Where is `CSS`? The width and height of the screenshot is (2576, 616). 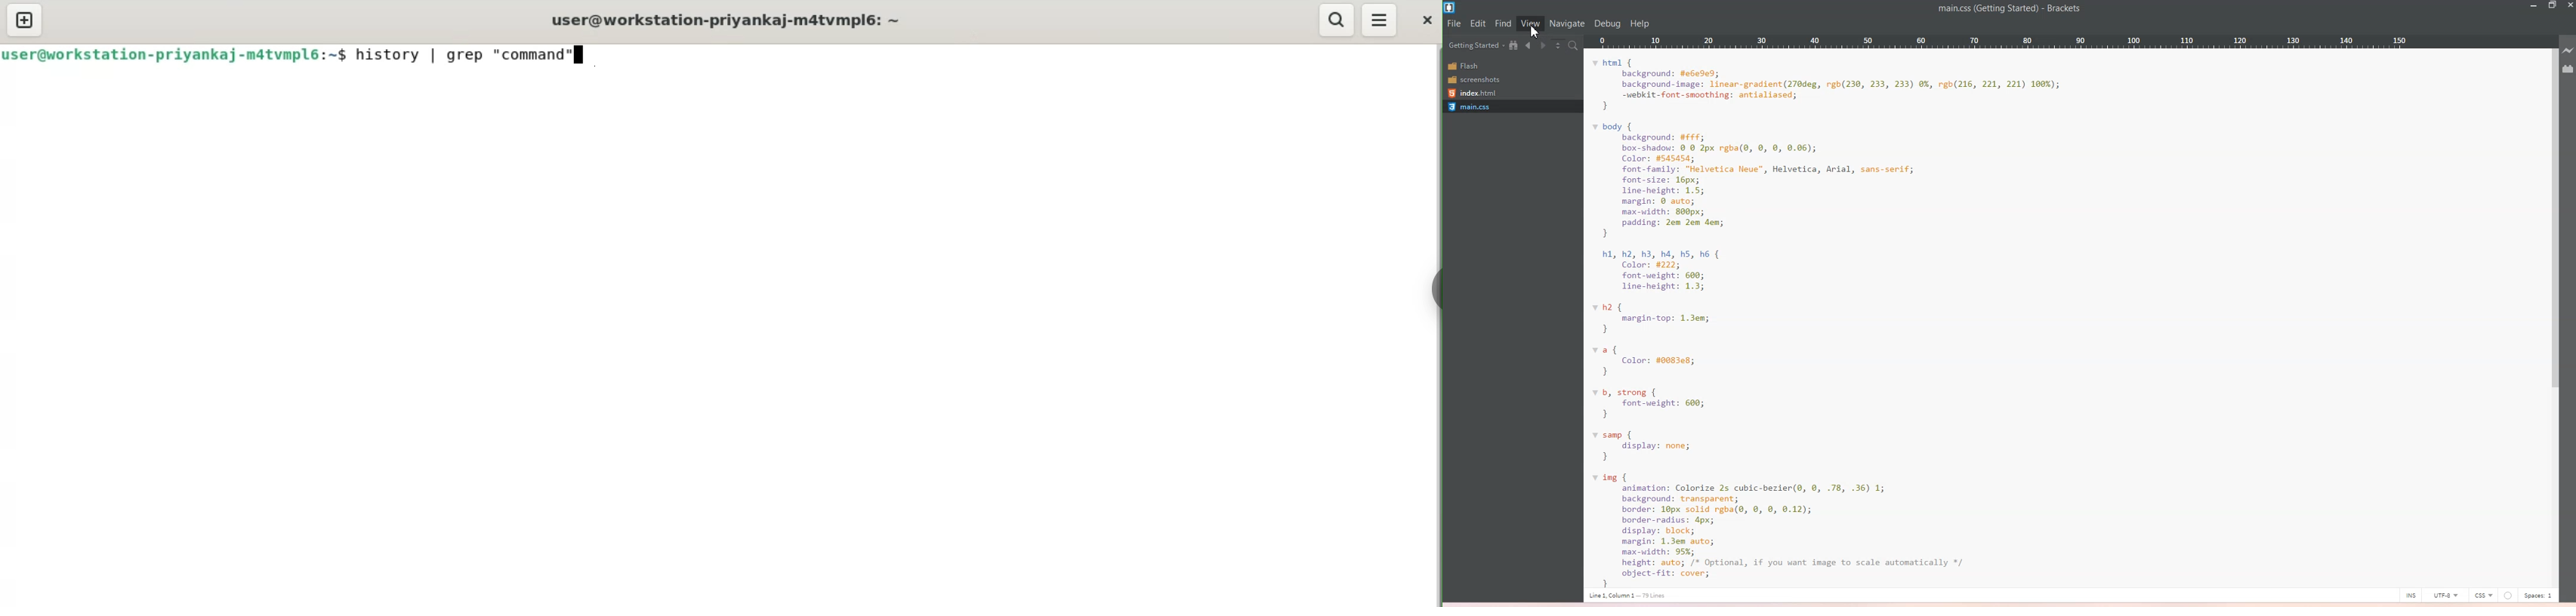
CSS is located at coordinates (2485, 596).